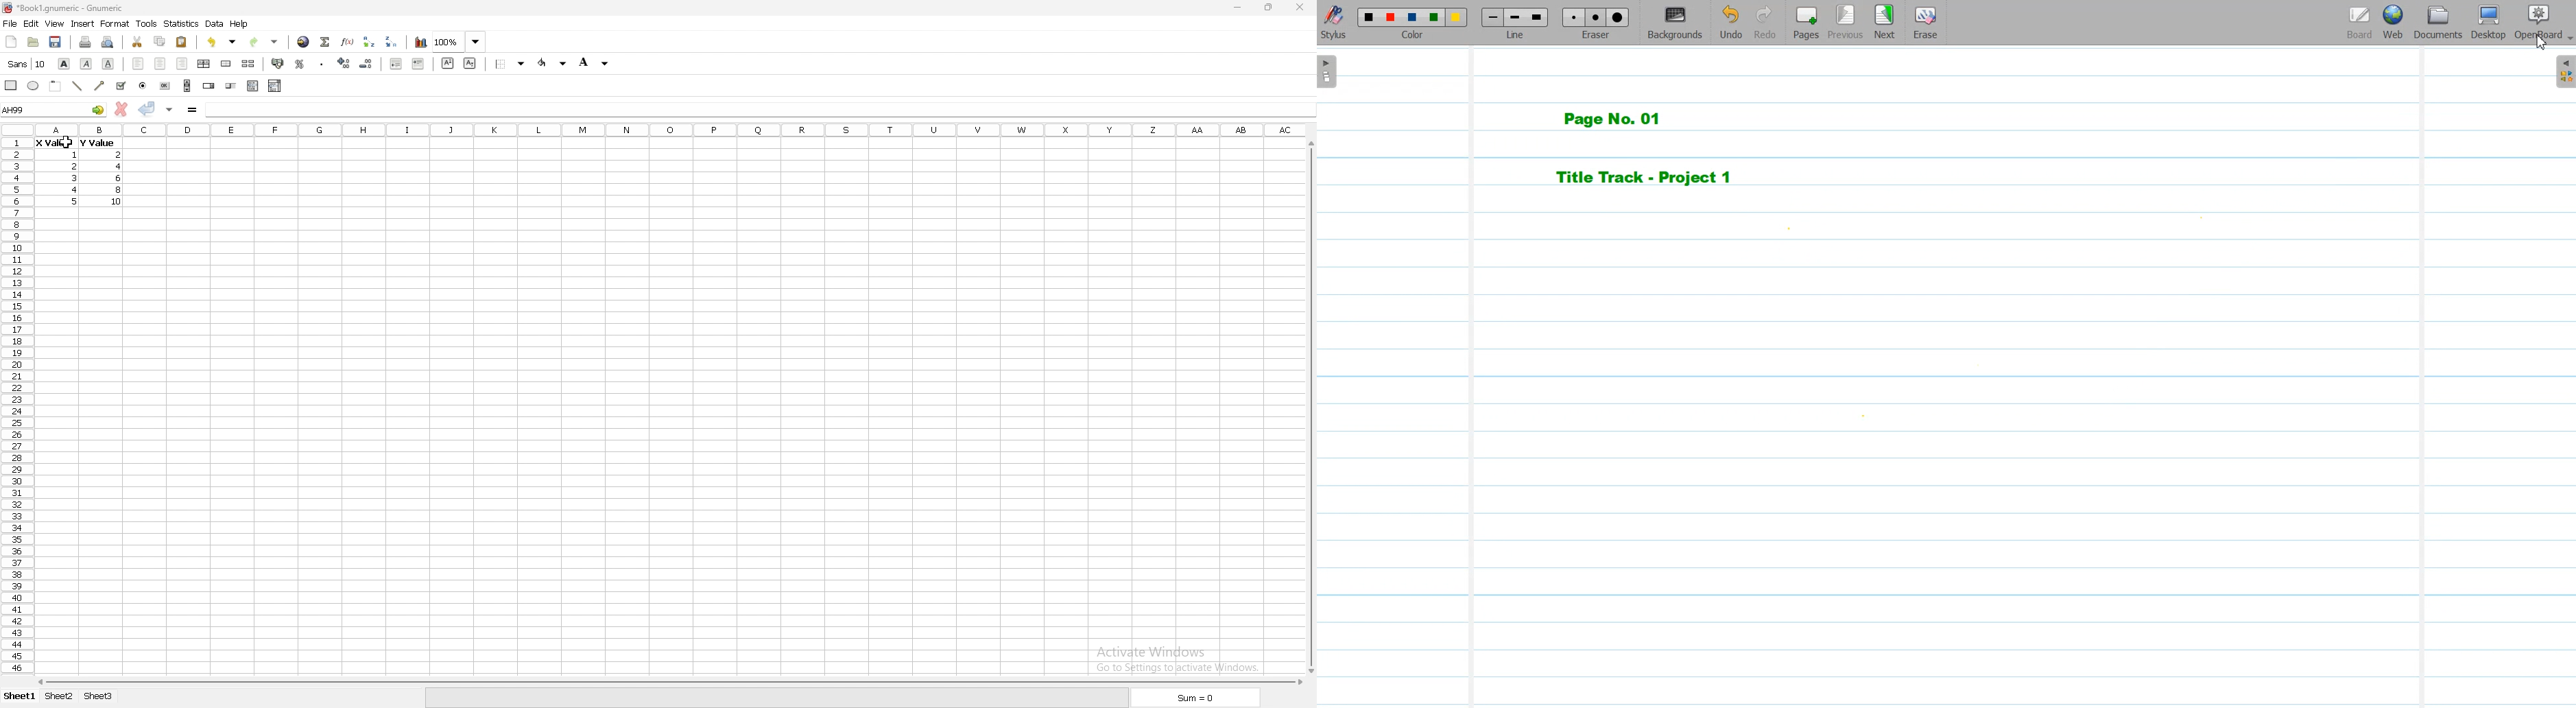  Describe the element at coordinates (138, 41) in the screenshot. I see `cut` at that location.